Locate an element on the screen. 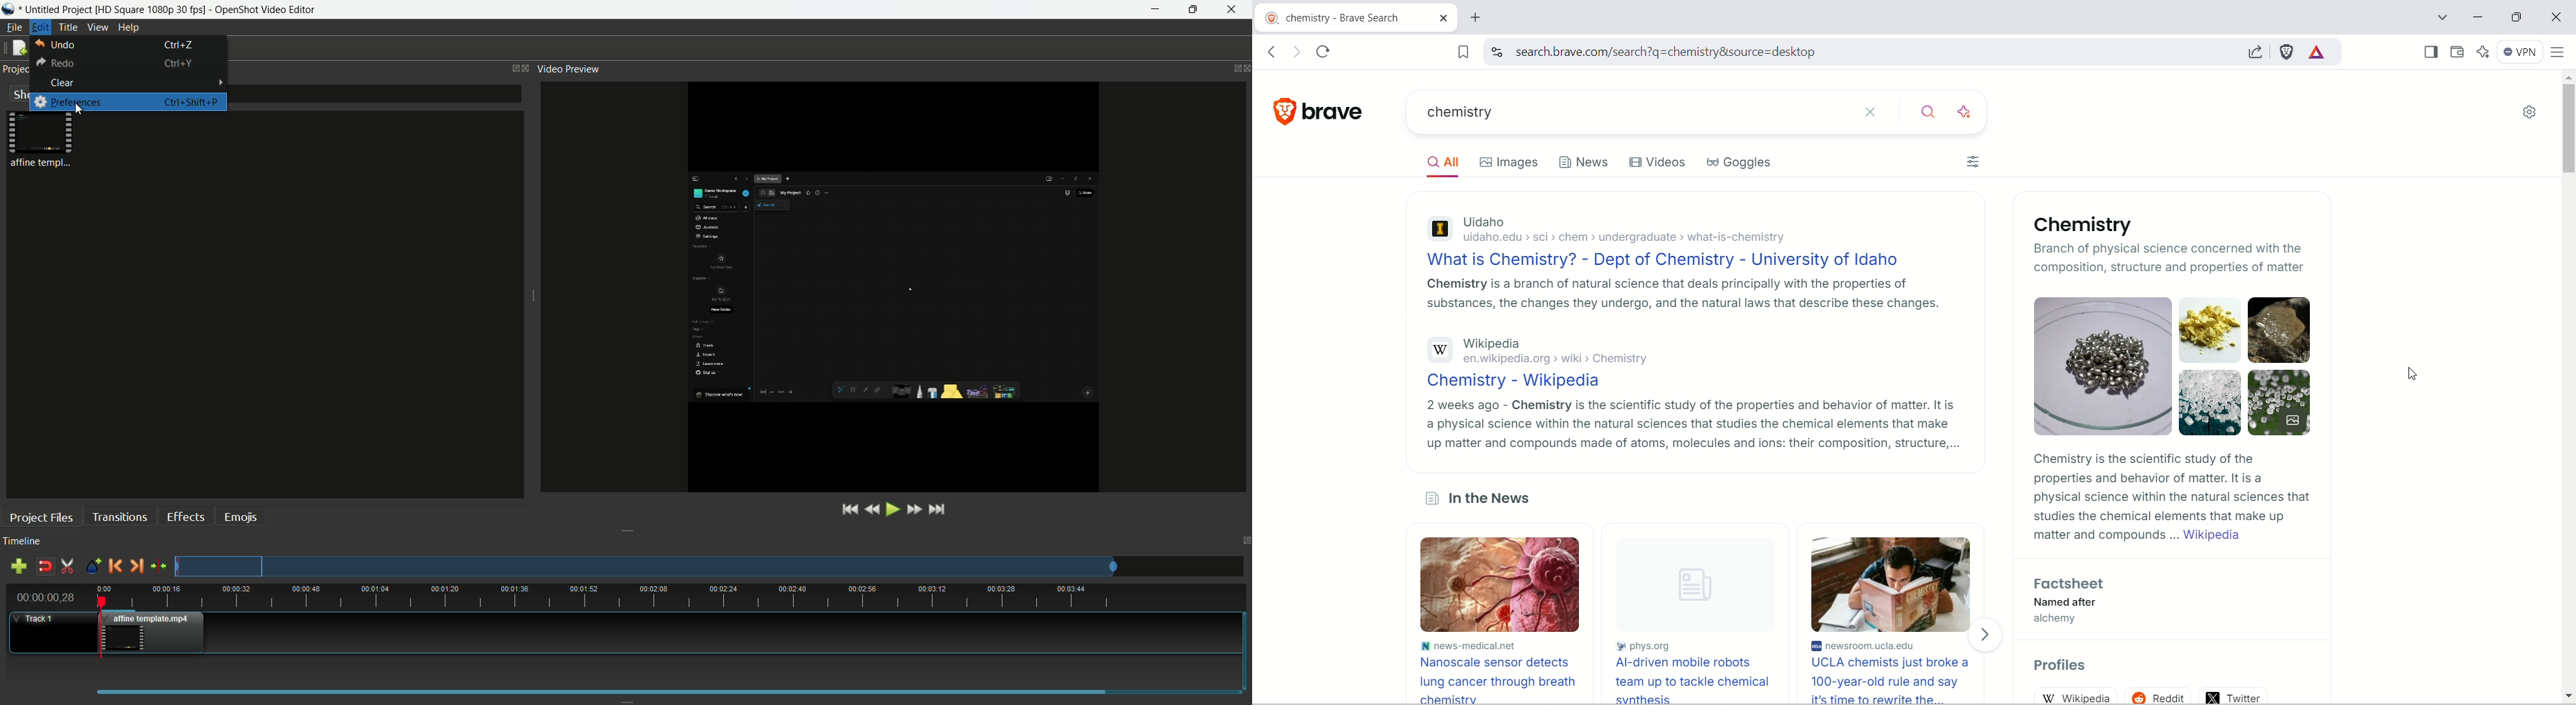  settings is located at coordinates (2528, 115).